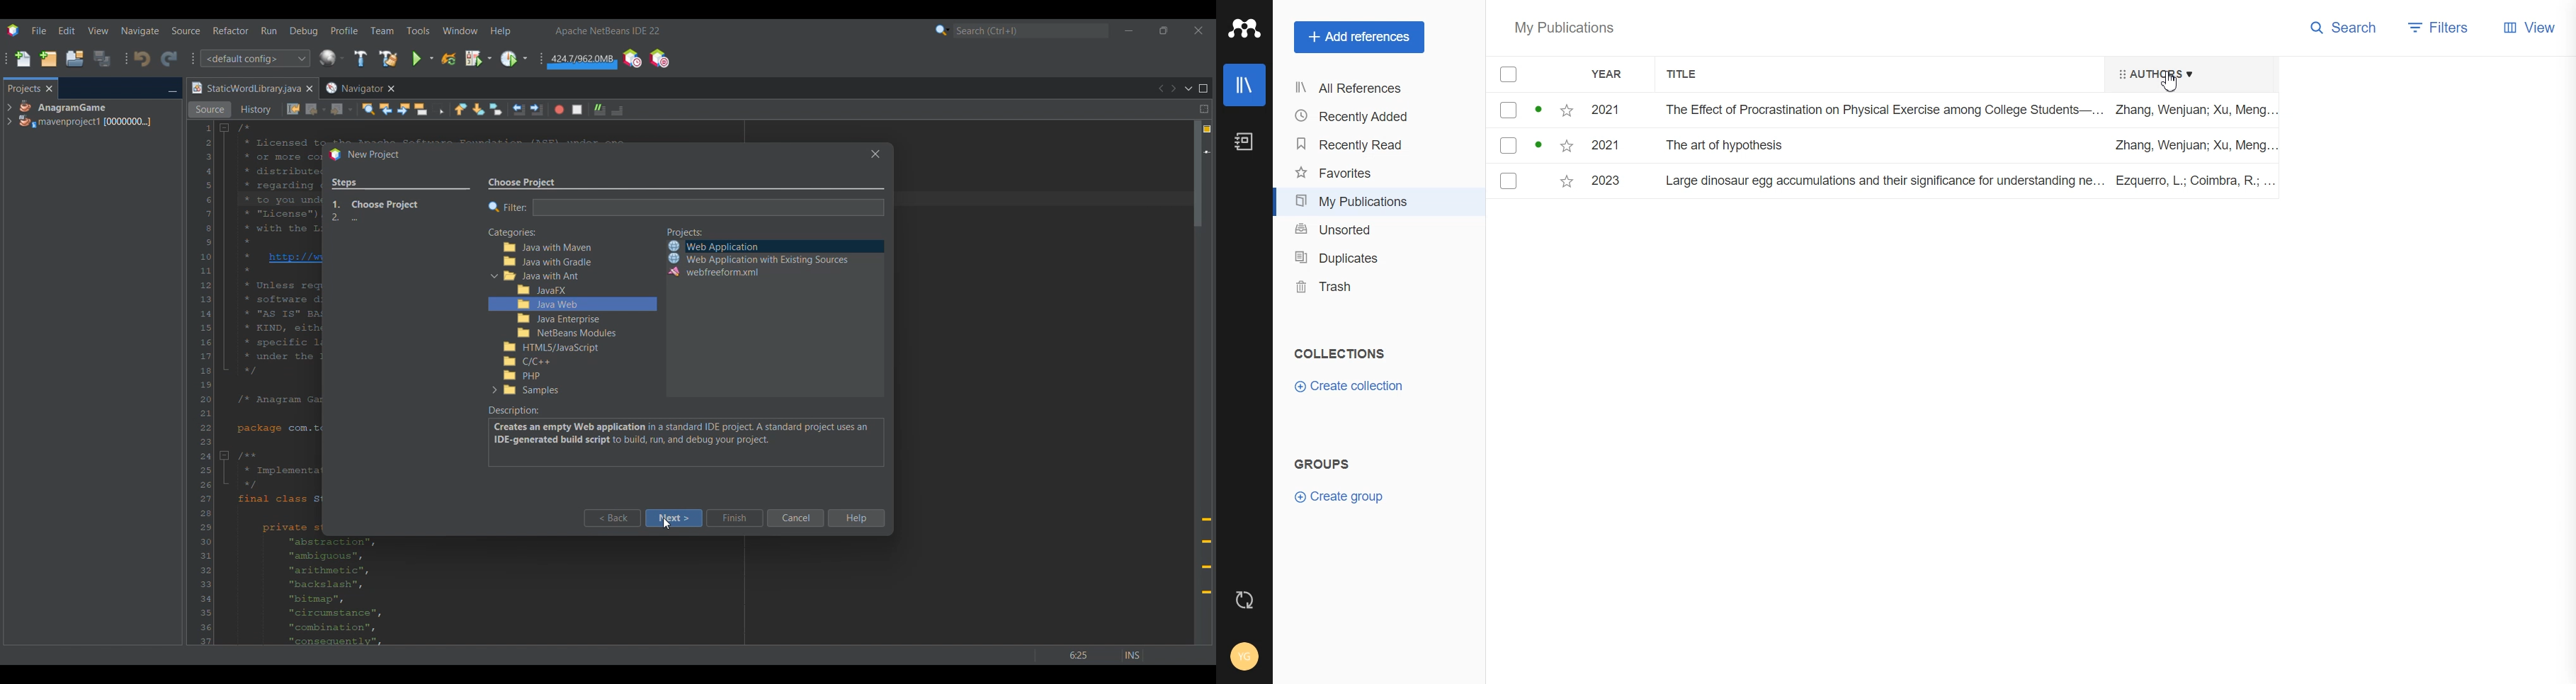 Image resolution: width=2576 pixels, height=700 pixels. Describe the element at coordinates (1730, 145) in the screenshot. I see `The art of hypothesis` at that location.